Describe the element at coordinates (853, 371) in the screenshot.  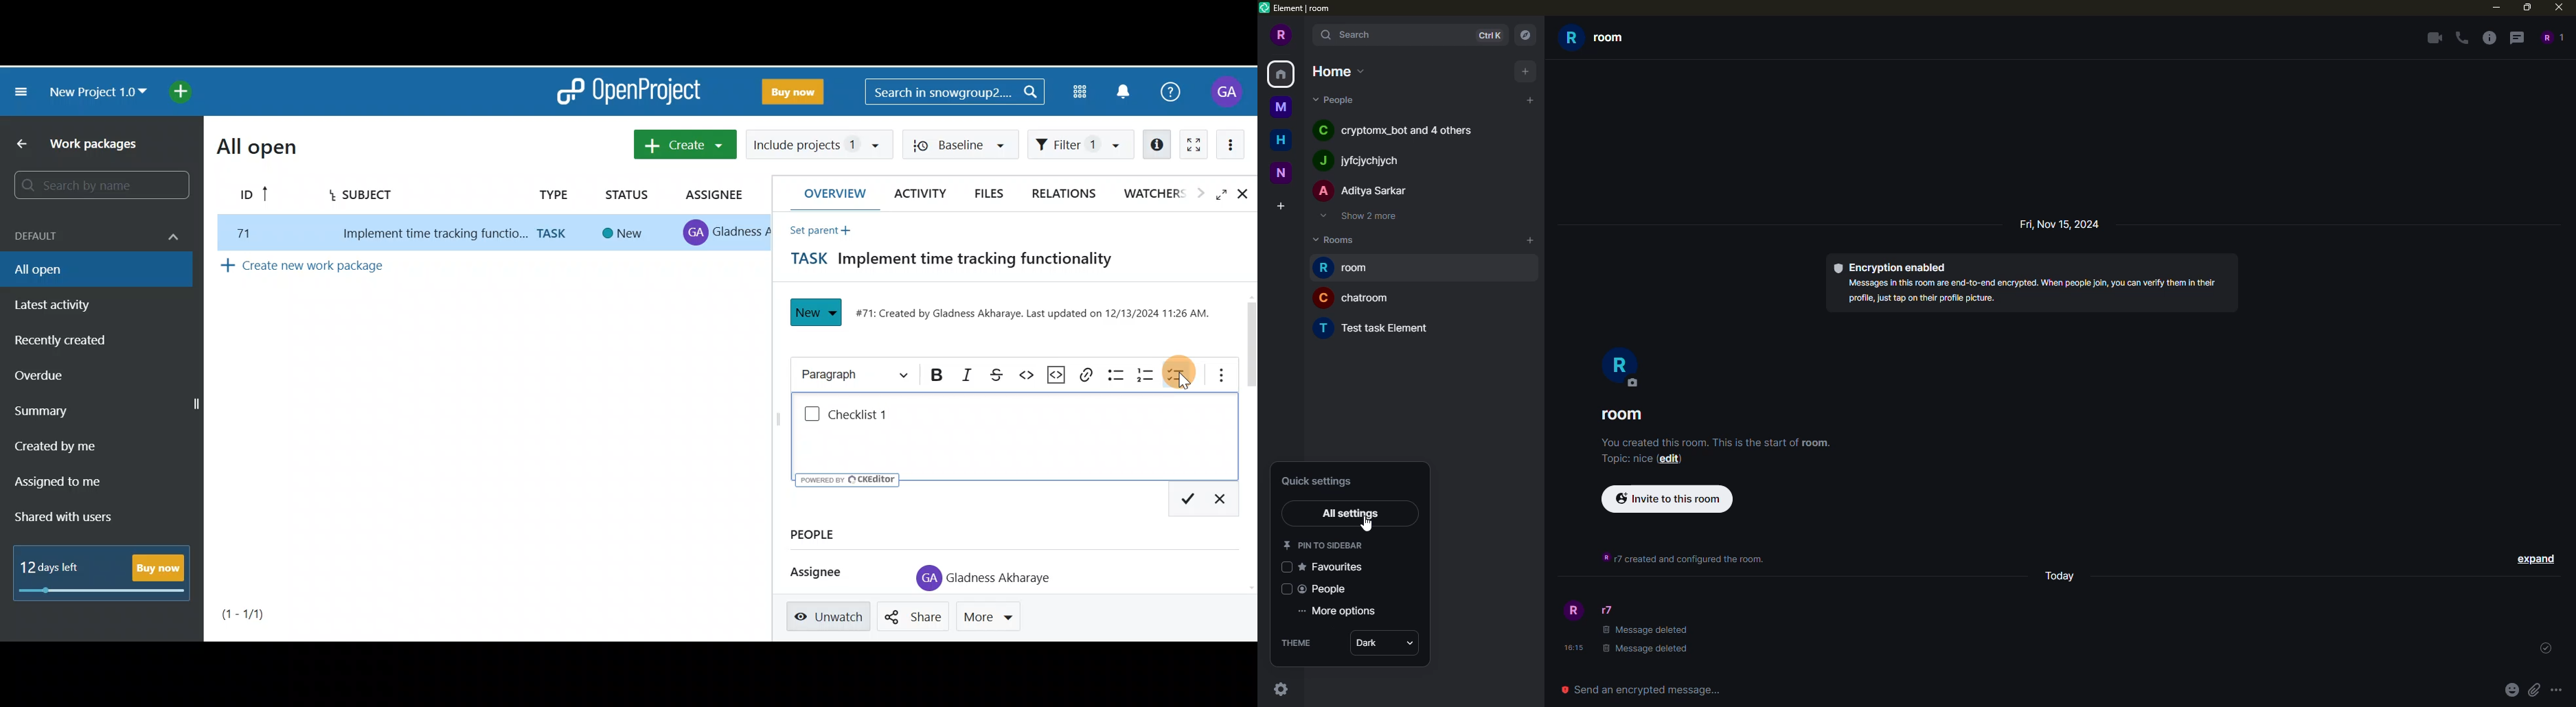
I see `Heading` at that location.